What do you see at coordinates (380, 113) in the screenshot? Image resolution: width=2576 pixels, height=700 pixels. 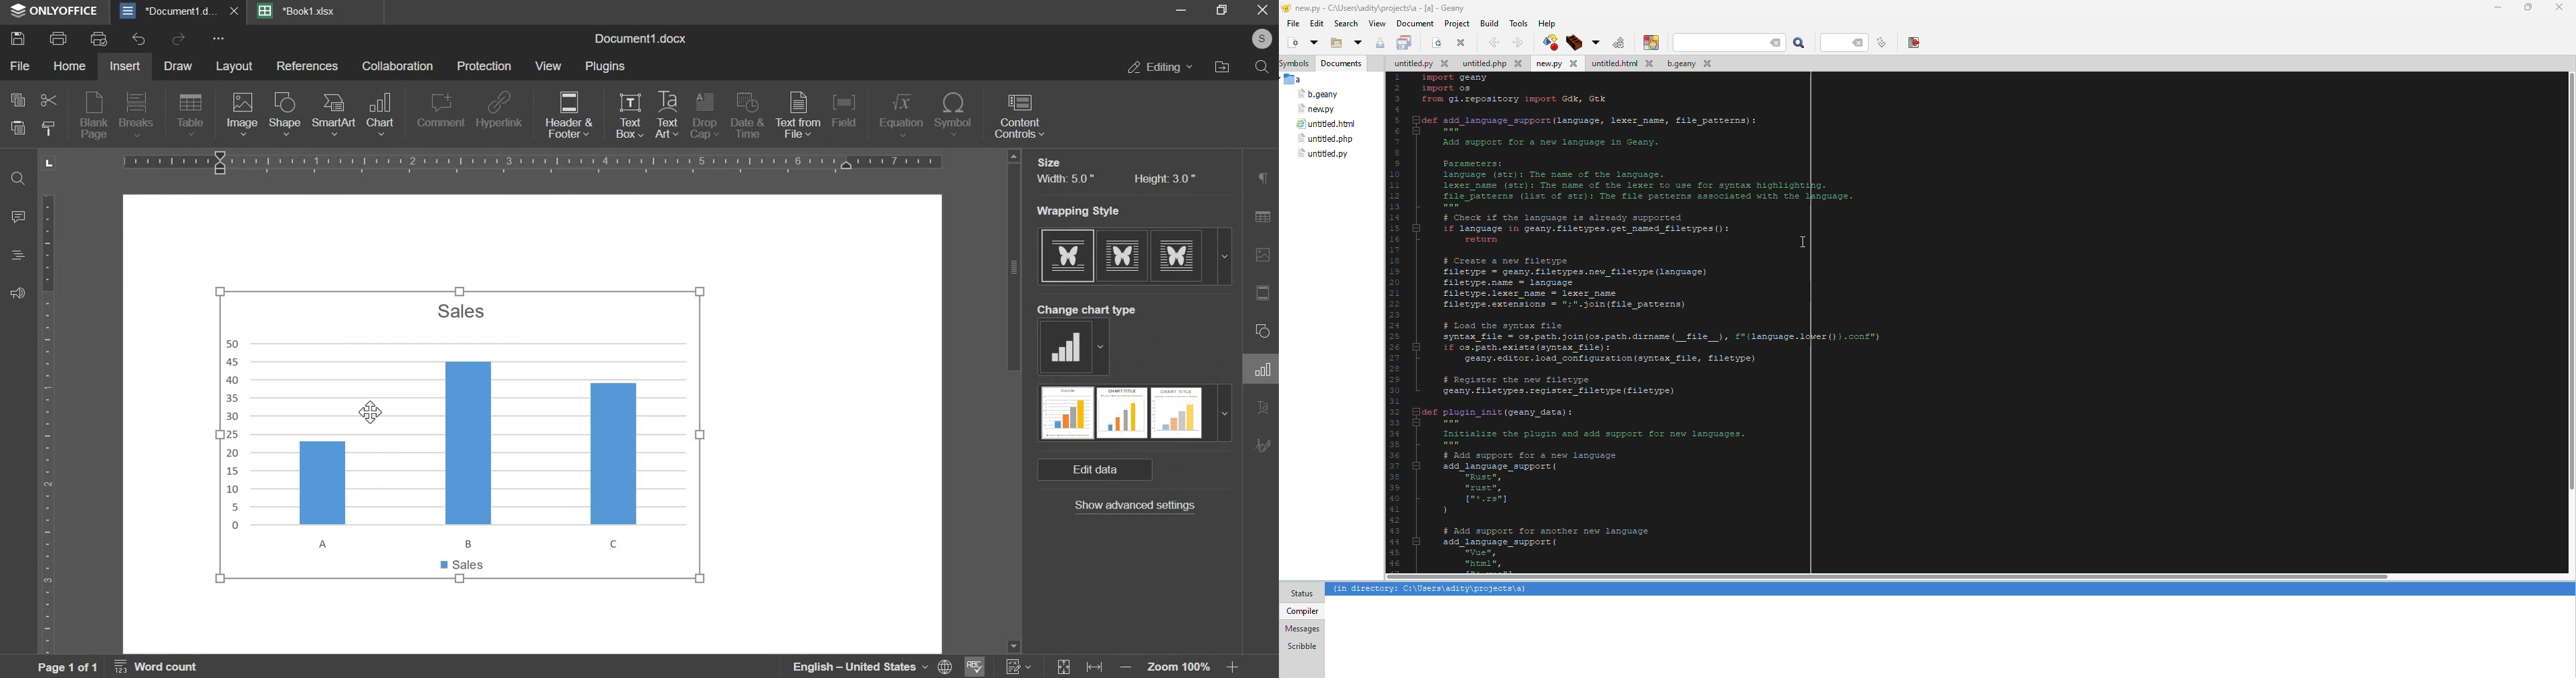 I see `chart` at bounding box center [380, 113].